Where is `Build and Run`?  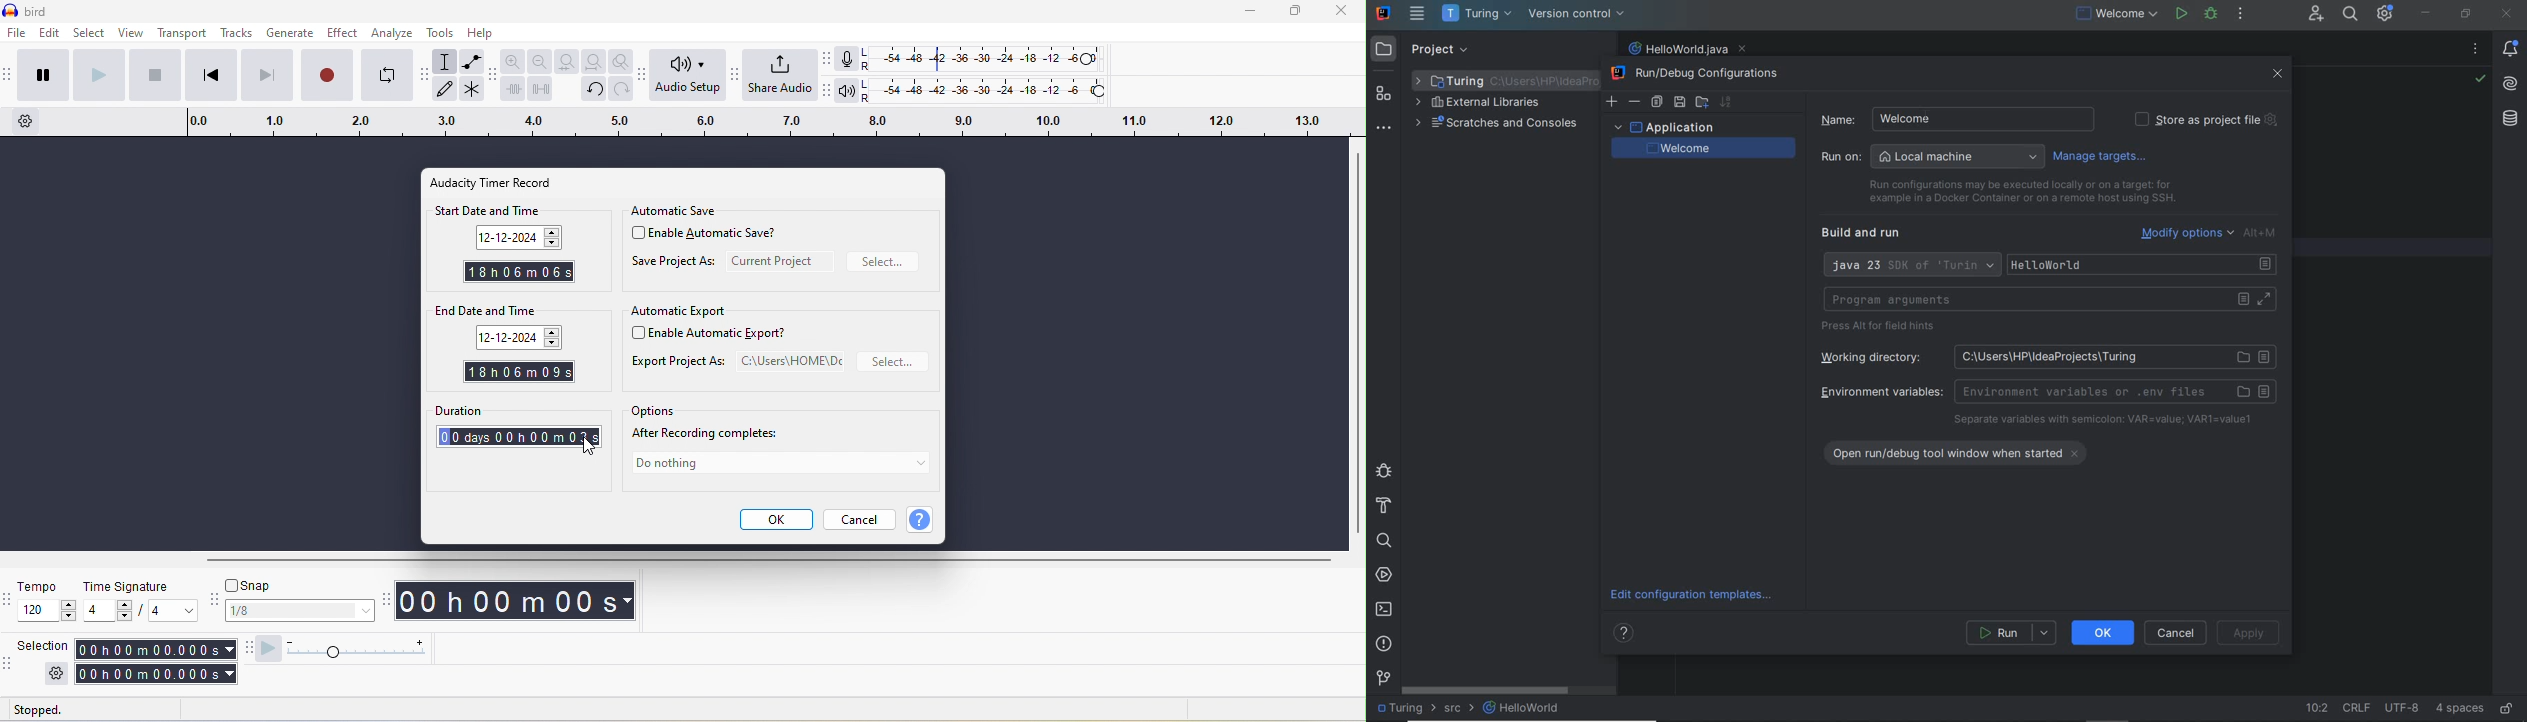 Build and Run is located at coordinates (1867, 233).